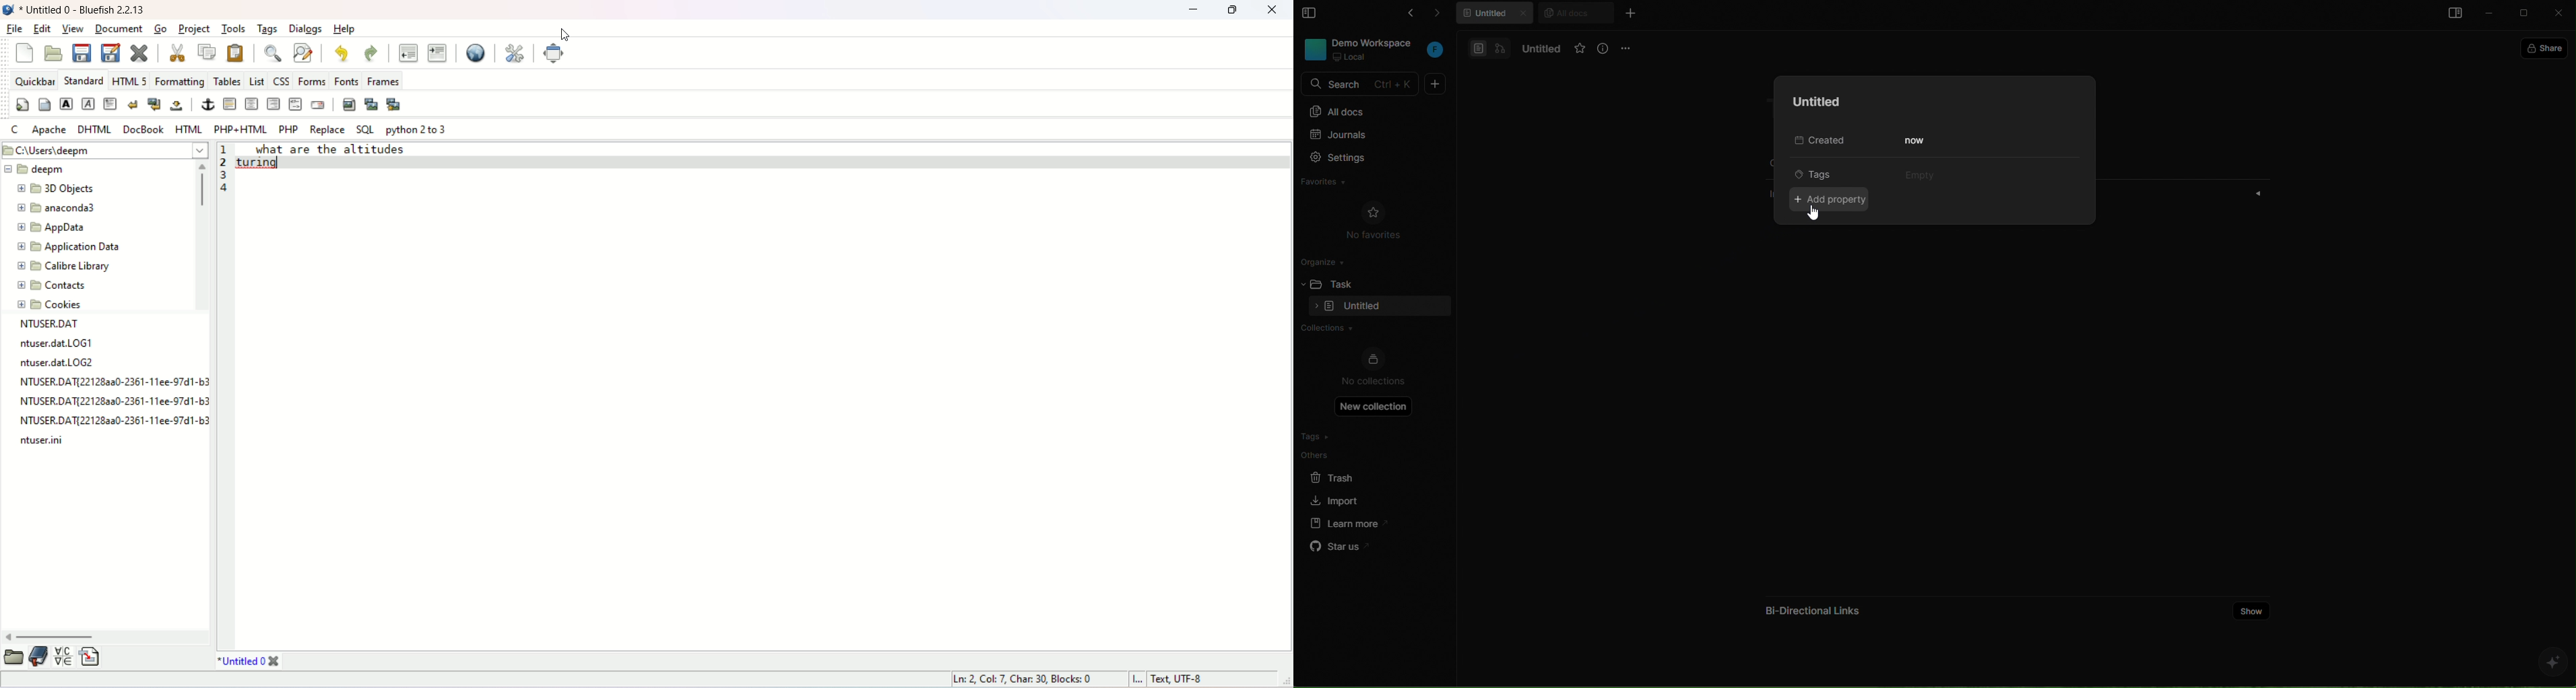  Describe the element at coordinates (476, 53) in the screenshot. I see `preview in browser` at that location.